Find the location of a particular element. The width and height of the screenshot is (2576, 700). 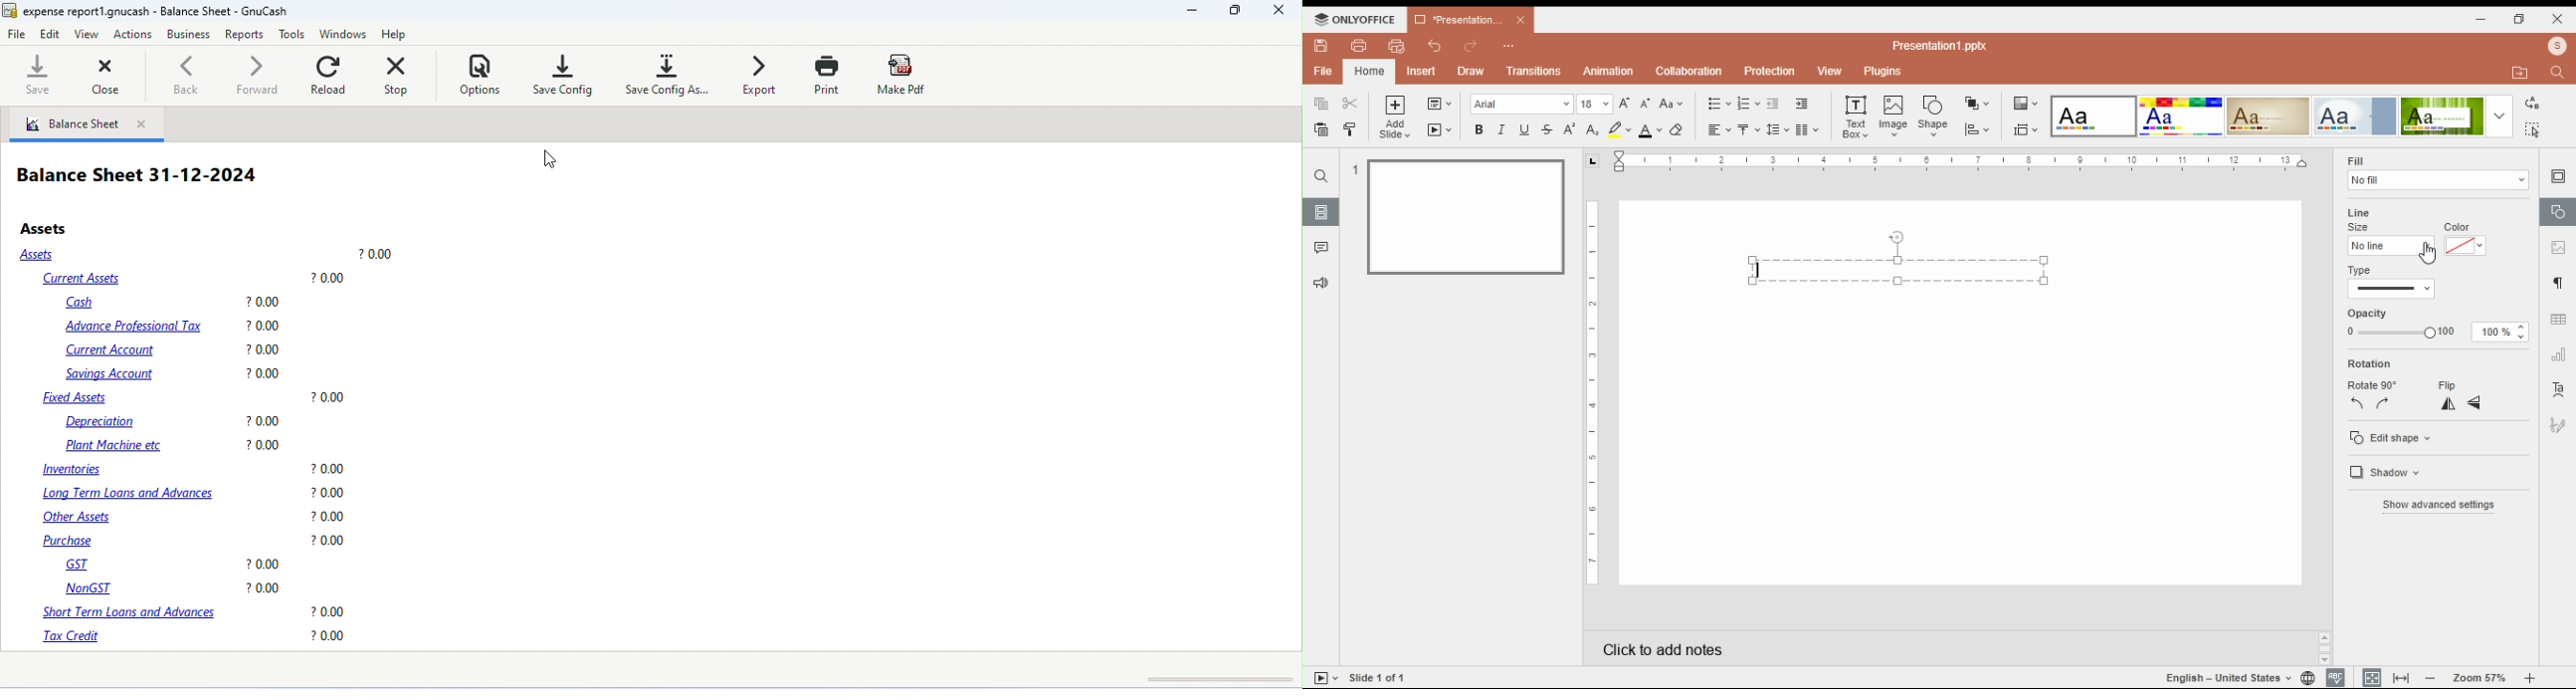

scrollbar is located at coordinates (2325, 649).